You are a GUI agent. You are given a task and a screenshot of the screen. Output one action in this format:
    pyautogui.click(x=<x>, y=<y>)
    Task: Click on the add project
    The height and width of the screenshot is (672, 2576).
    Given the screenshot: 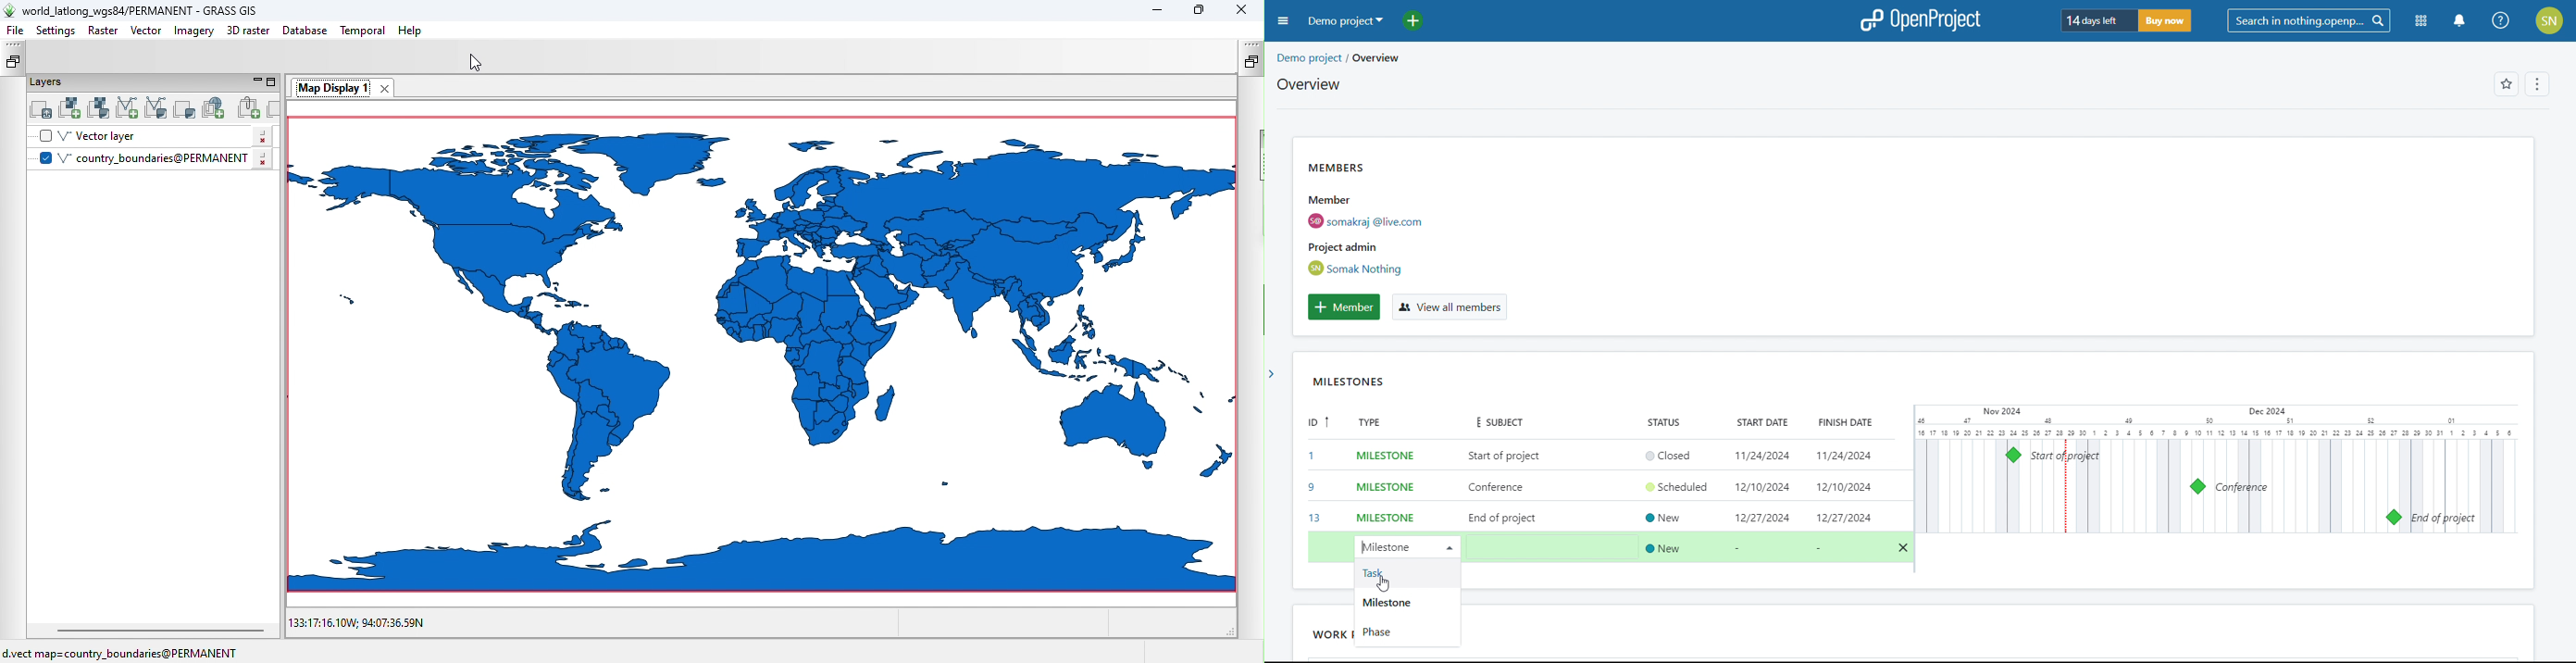 What is the action you would take?
    pyautogui.click(x=1421, y=21)
    